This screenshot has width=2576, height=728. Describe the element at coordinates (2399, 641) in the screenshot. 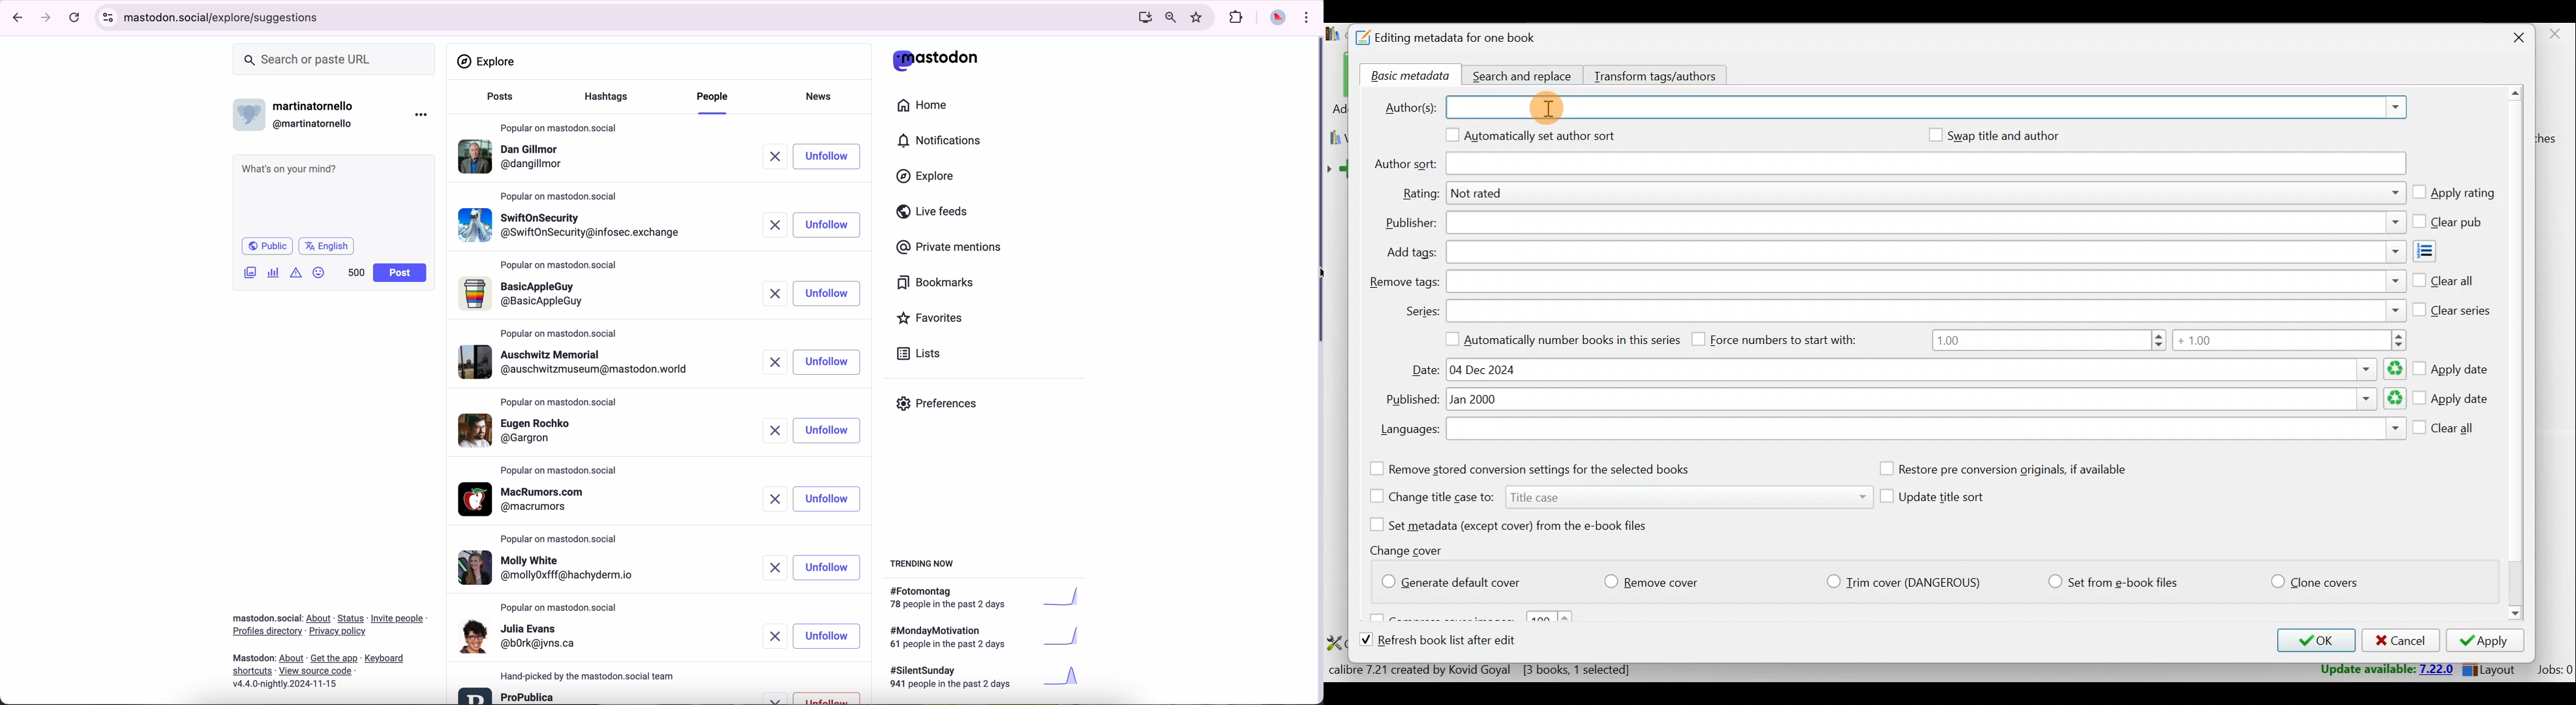

I see `Cancel` at that location.